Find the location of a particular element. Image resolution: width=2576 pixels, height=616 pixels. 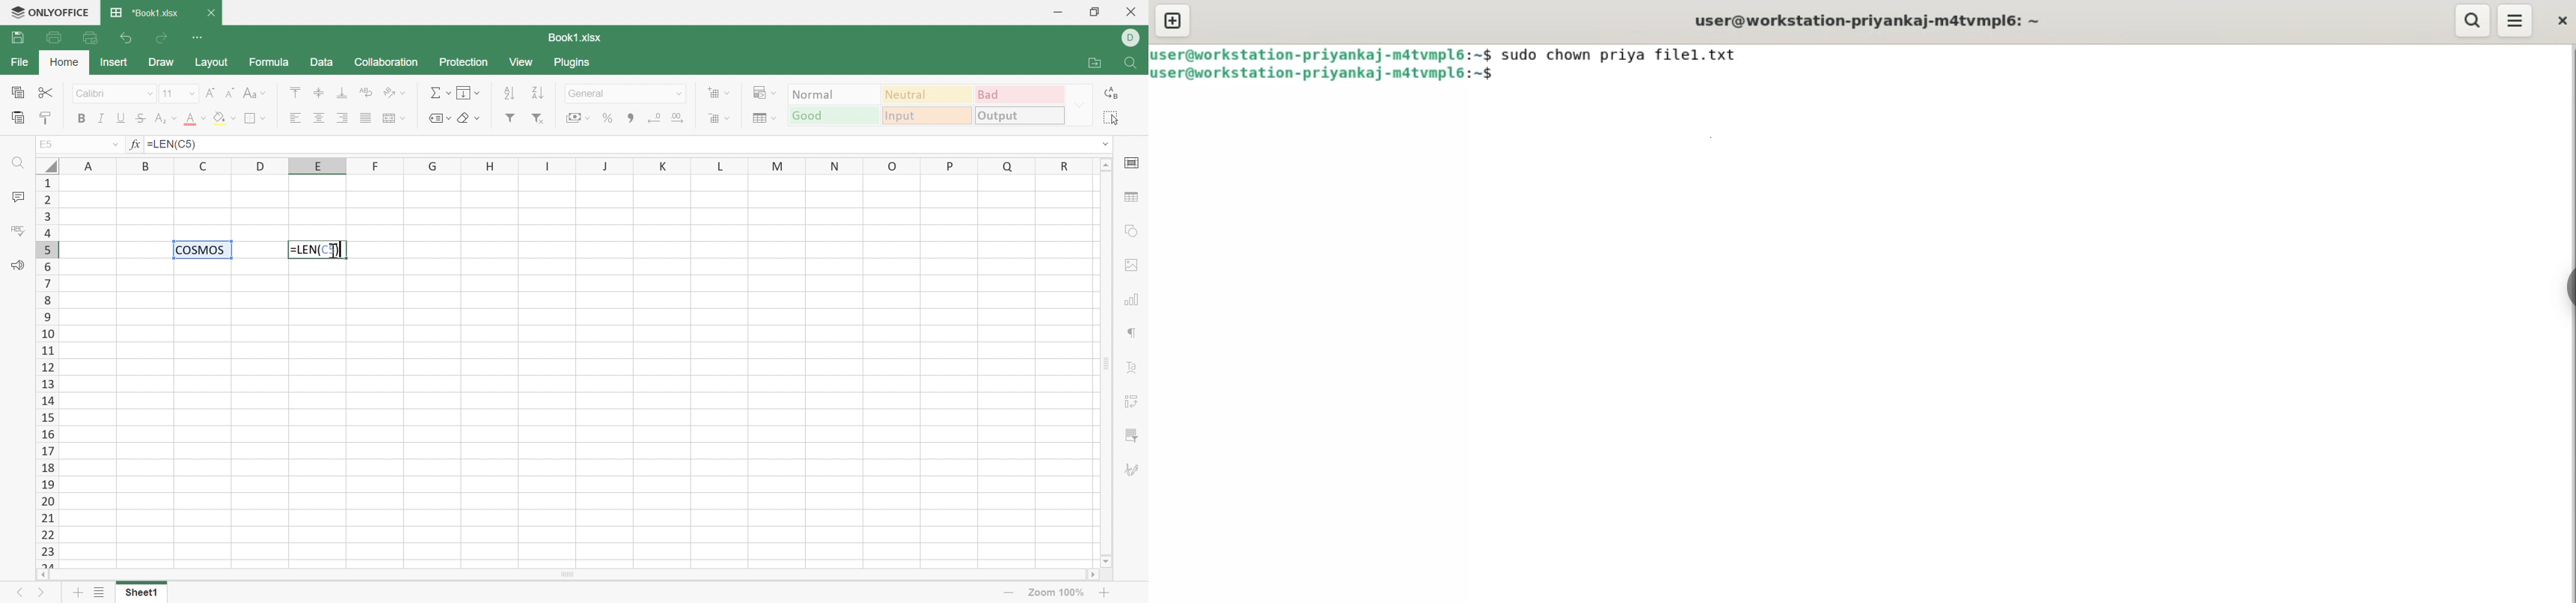

Strikethrough is located at coordinates (142, 119).